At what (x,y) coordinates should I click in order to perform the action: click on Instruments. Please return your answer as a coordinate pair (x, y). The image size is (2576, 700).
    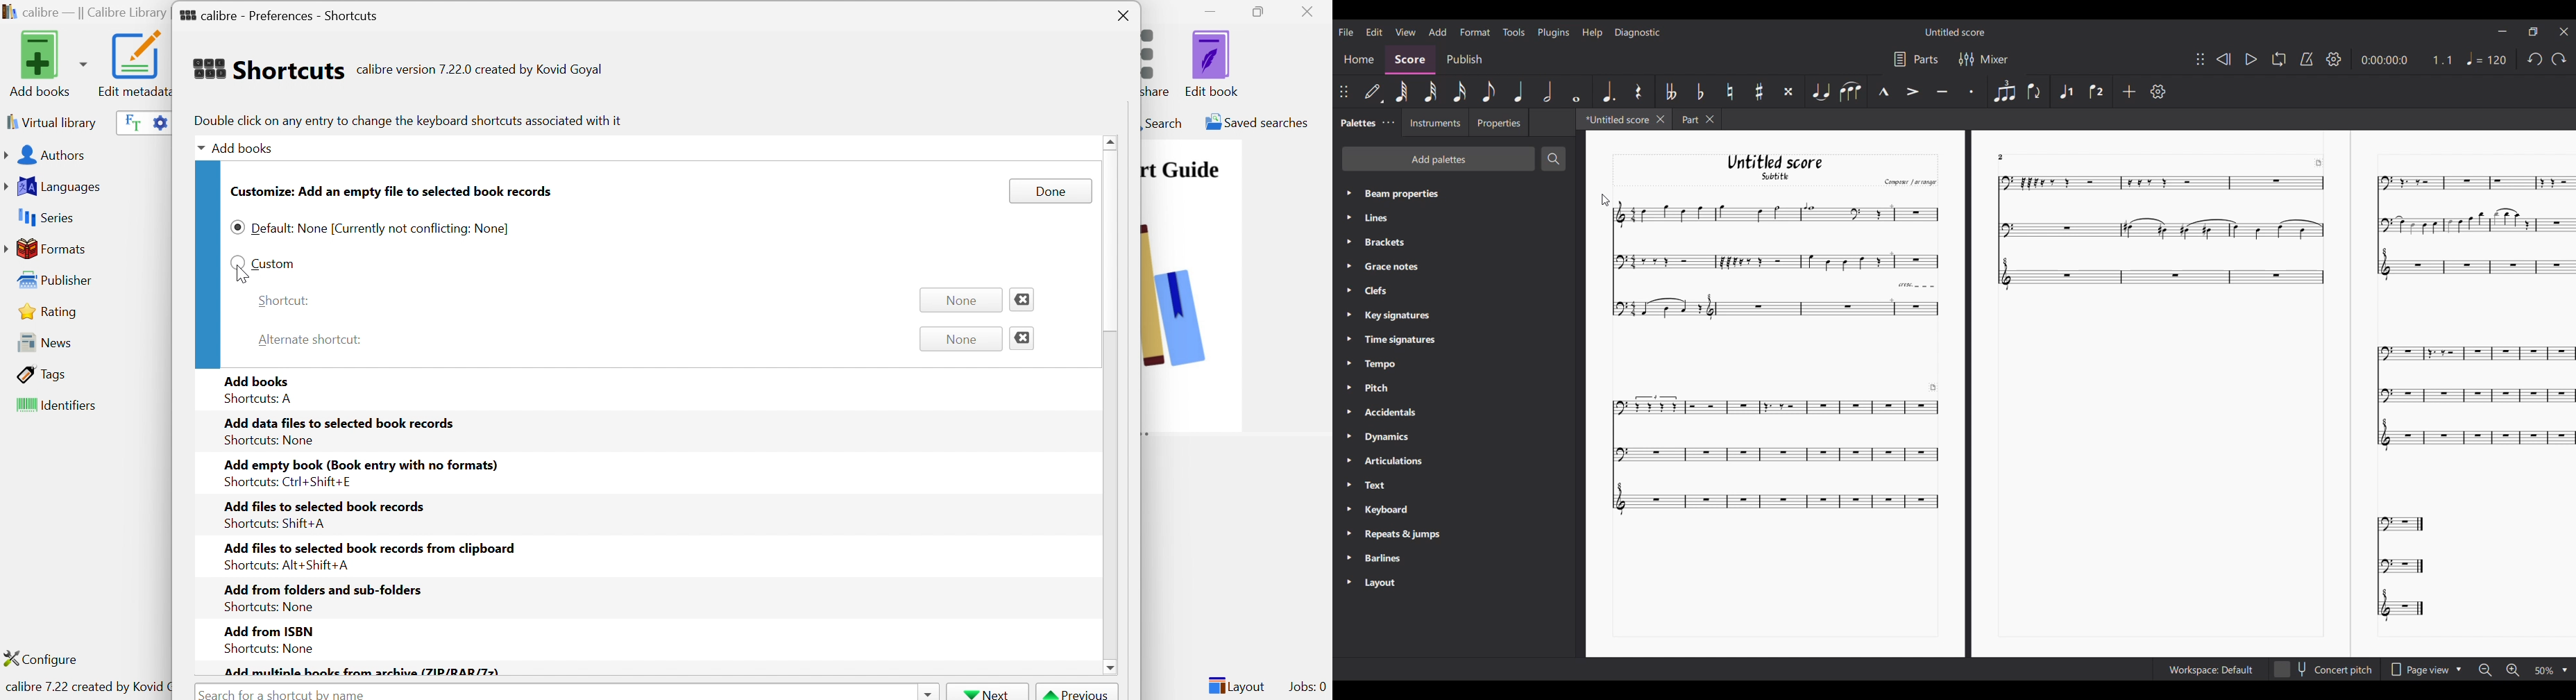
    Looking at the image, I should click on (1434, 123).